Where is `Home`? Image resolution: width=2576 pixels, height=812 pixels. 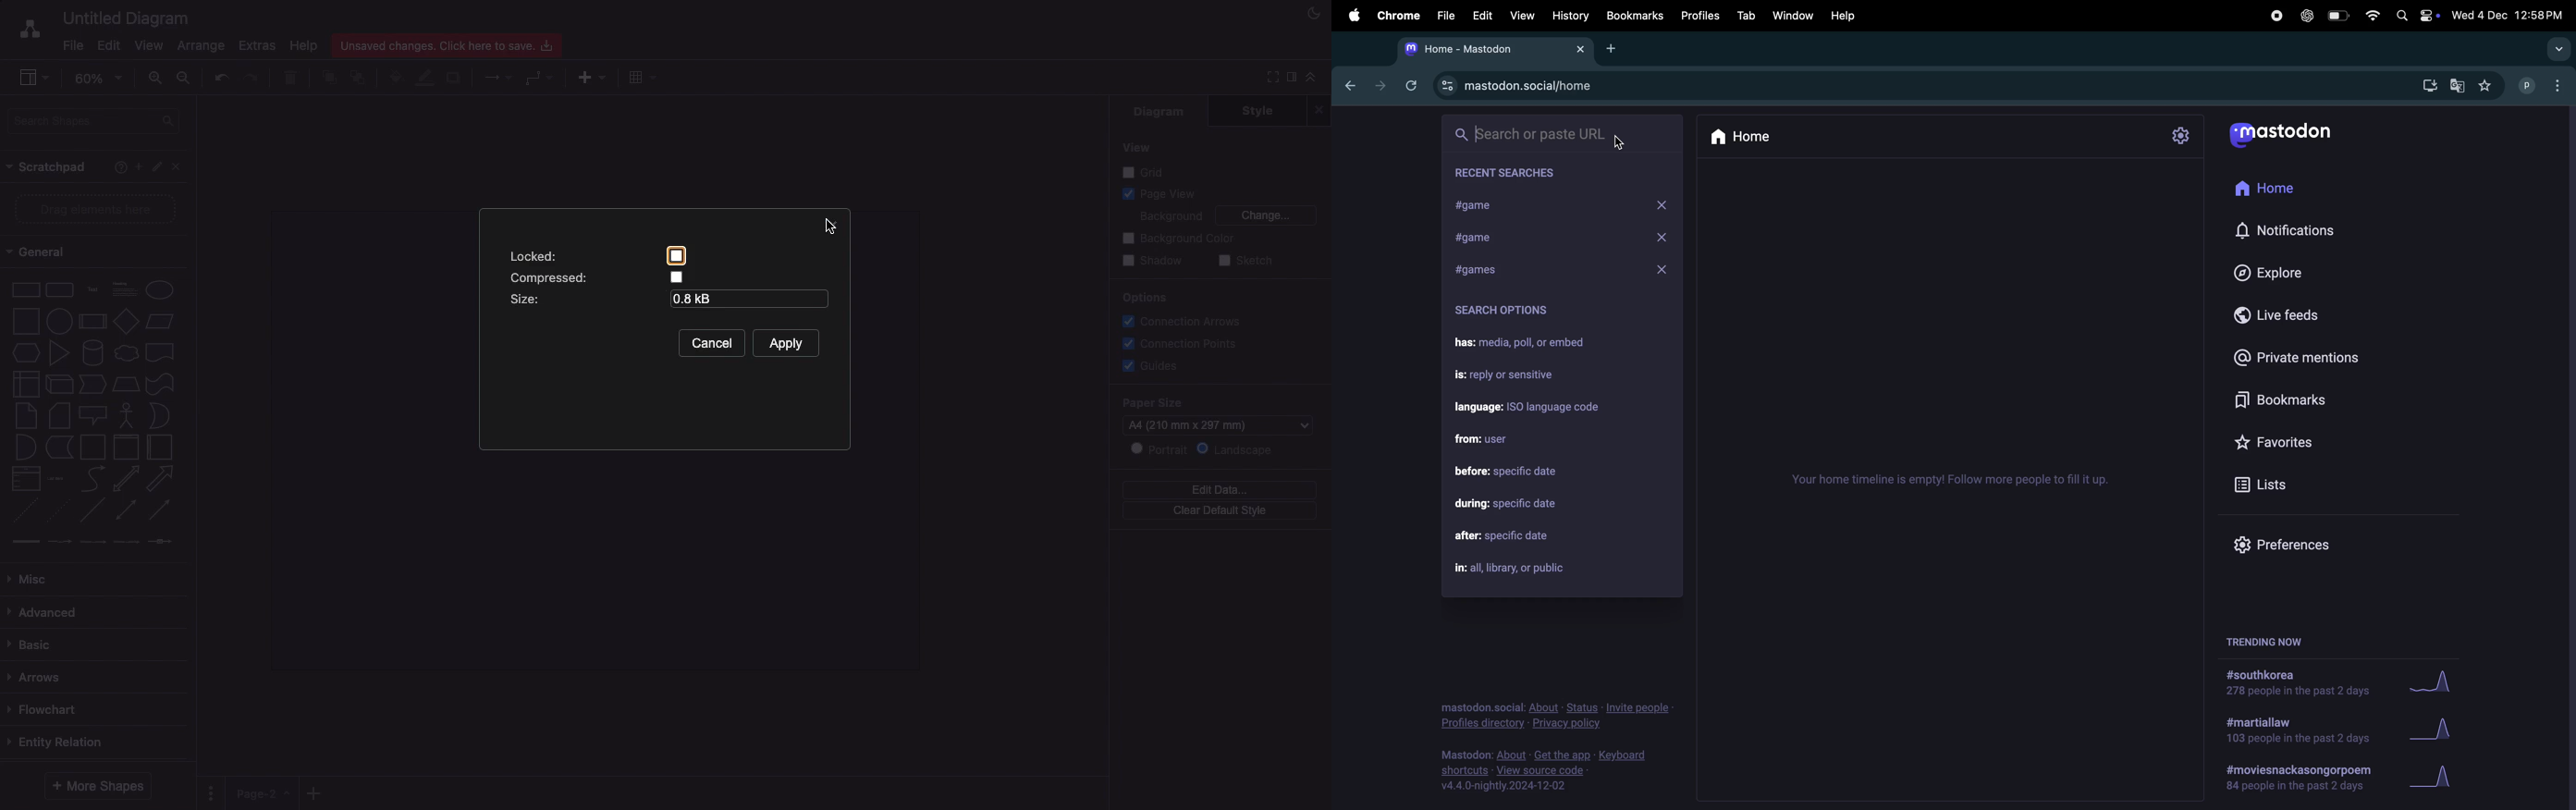
Home is located at coordinates (2276, 190).